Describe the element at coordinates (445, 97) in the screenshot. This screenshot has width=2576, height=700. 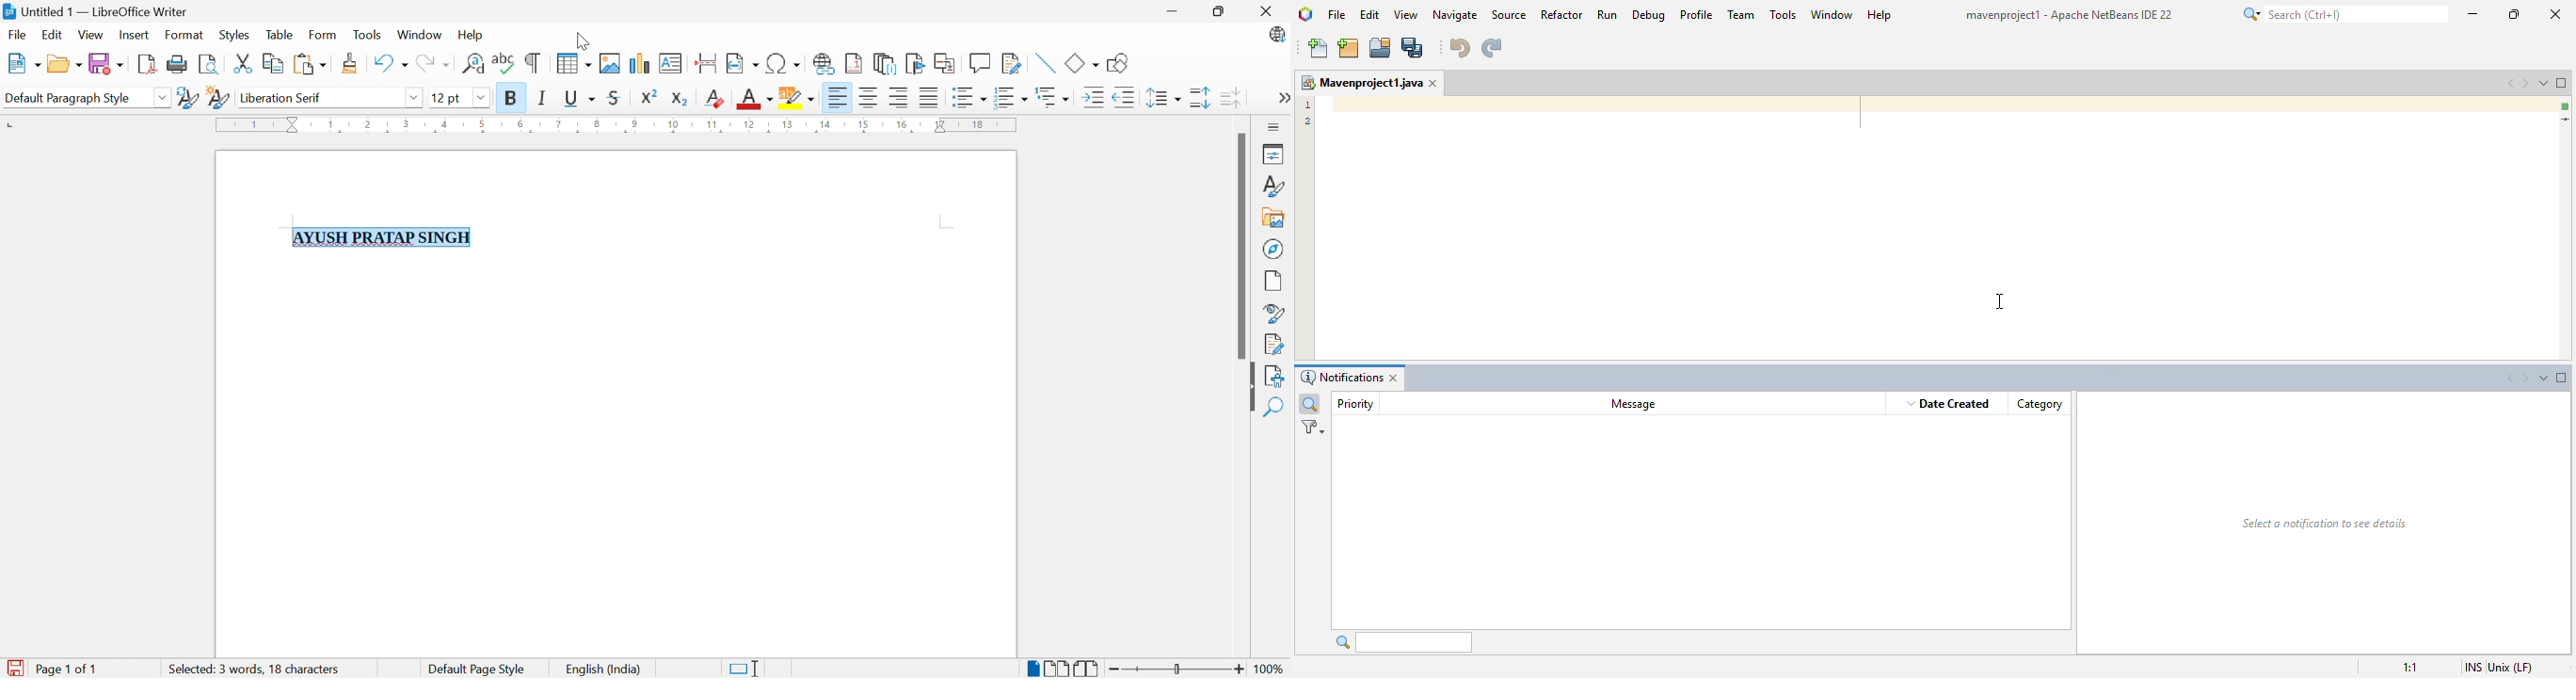
I see `12 pt` at that location.